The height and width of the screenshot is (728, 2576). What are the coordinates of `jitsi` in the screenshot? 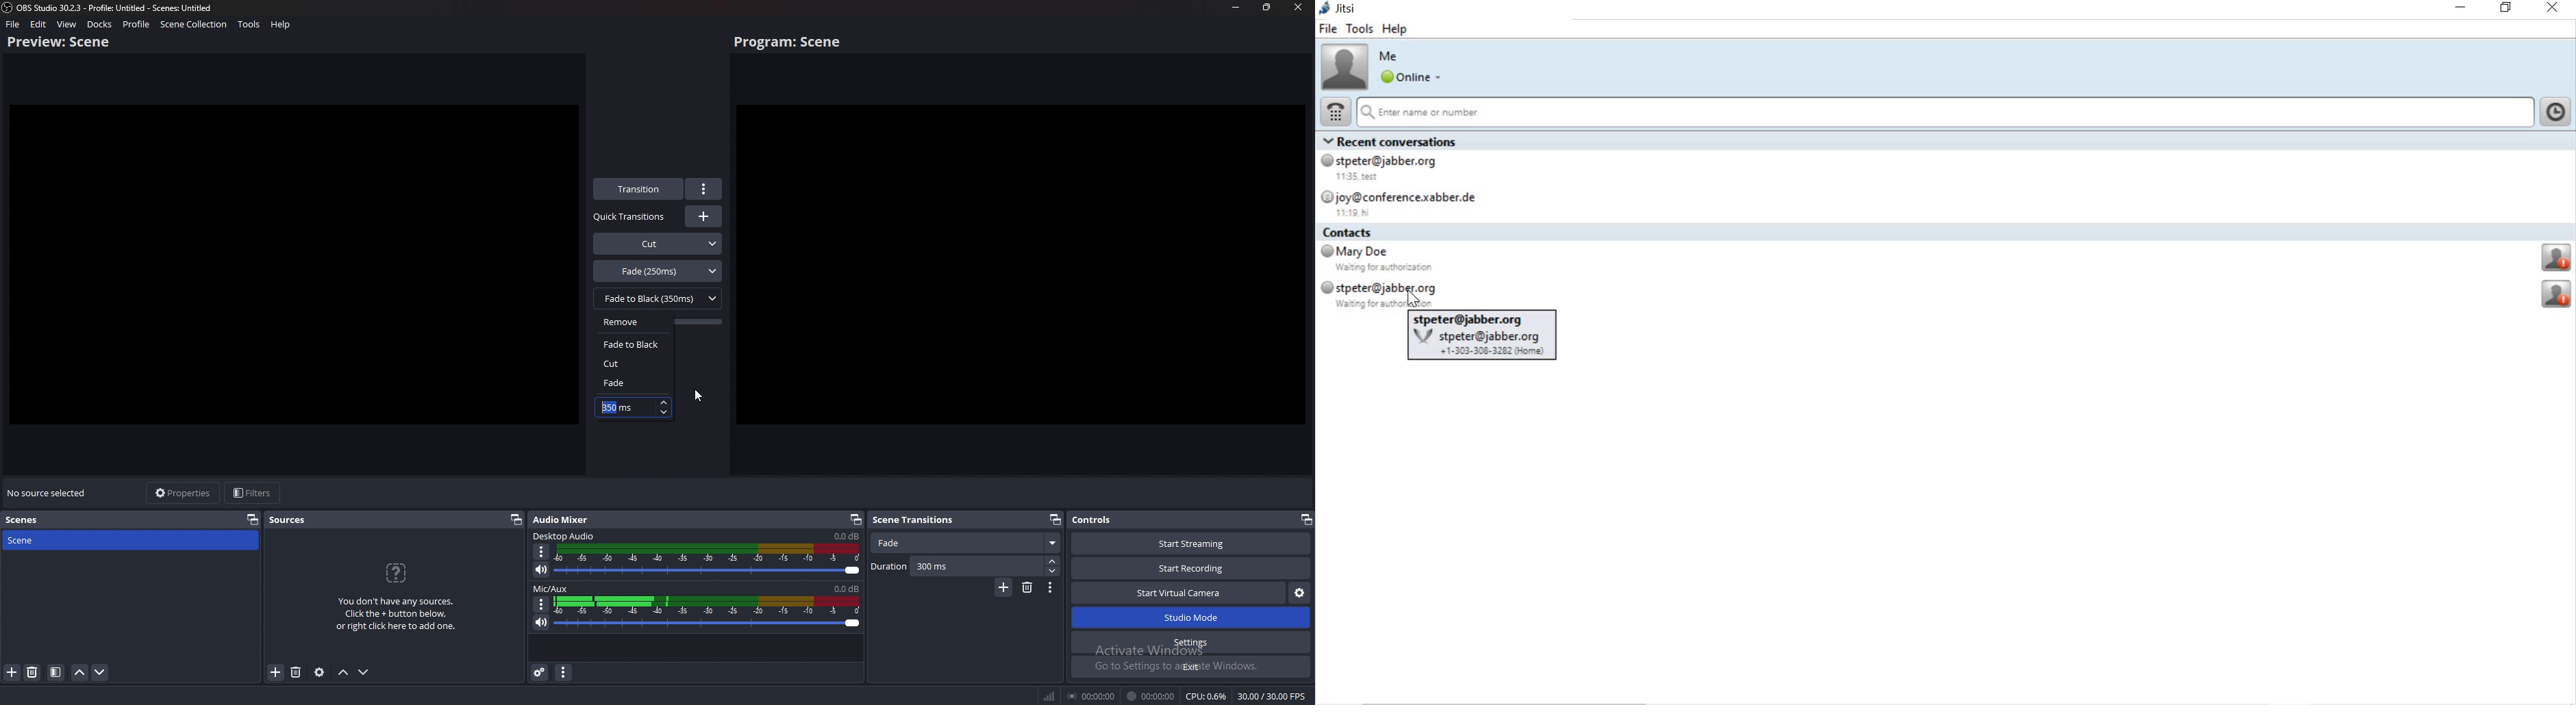 It's located at (1341, 10).